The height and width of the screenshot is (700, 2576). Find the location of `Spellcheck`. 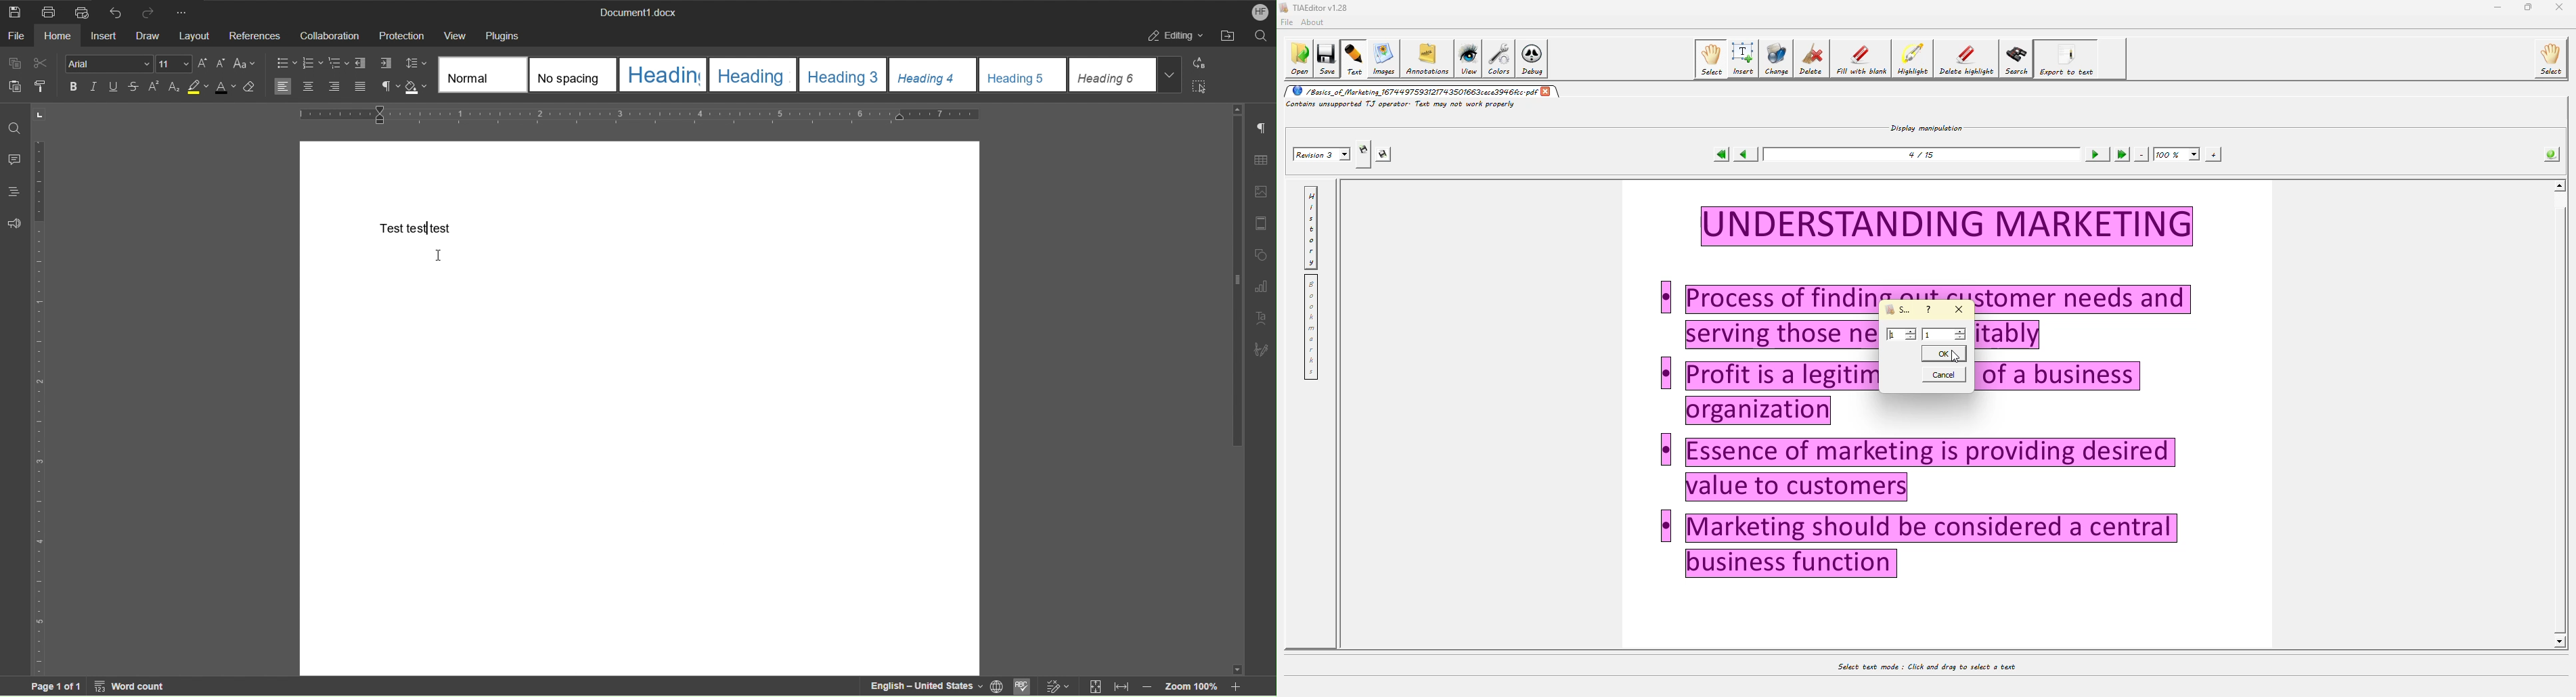

Spellcheck is located at coordinates (1025, 688).